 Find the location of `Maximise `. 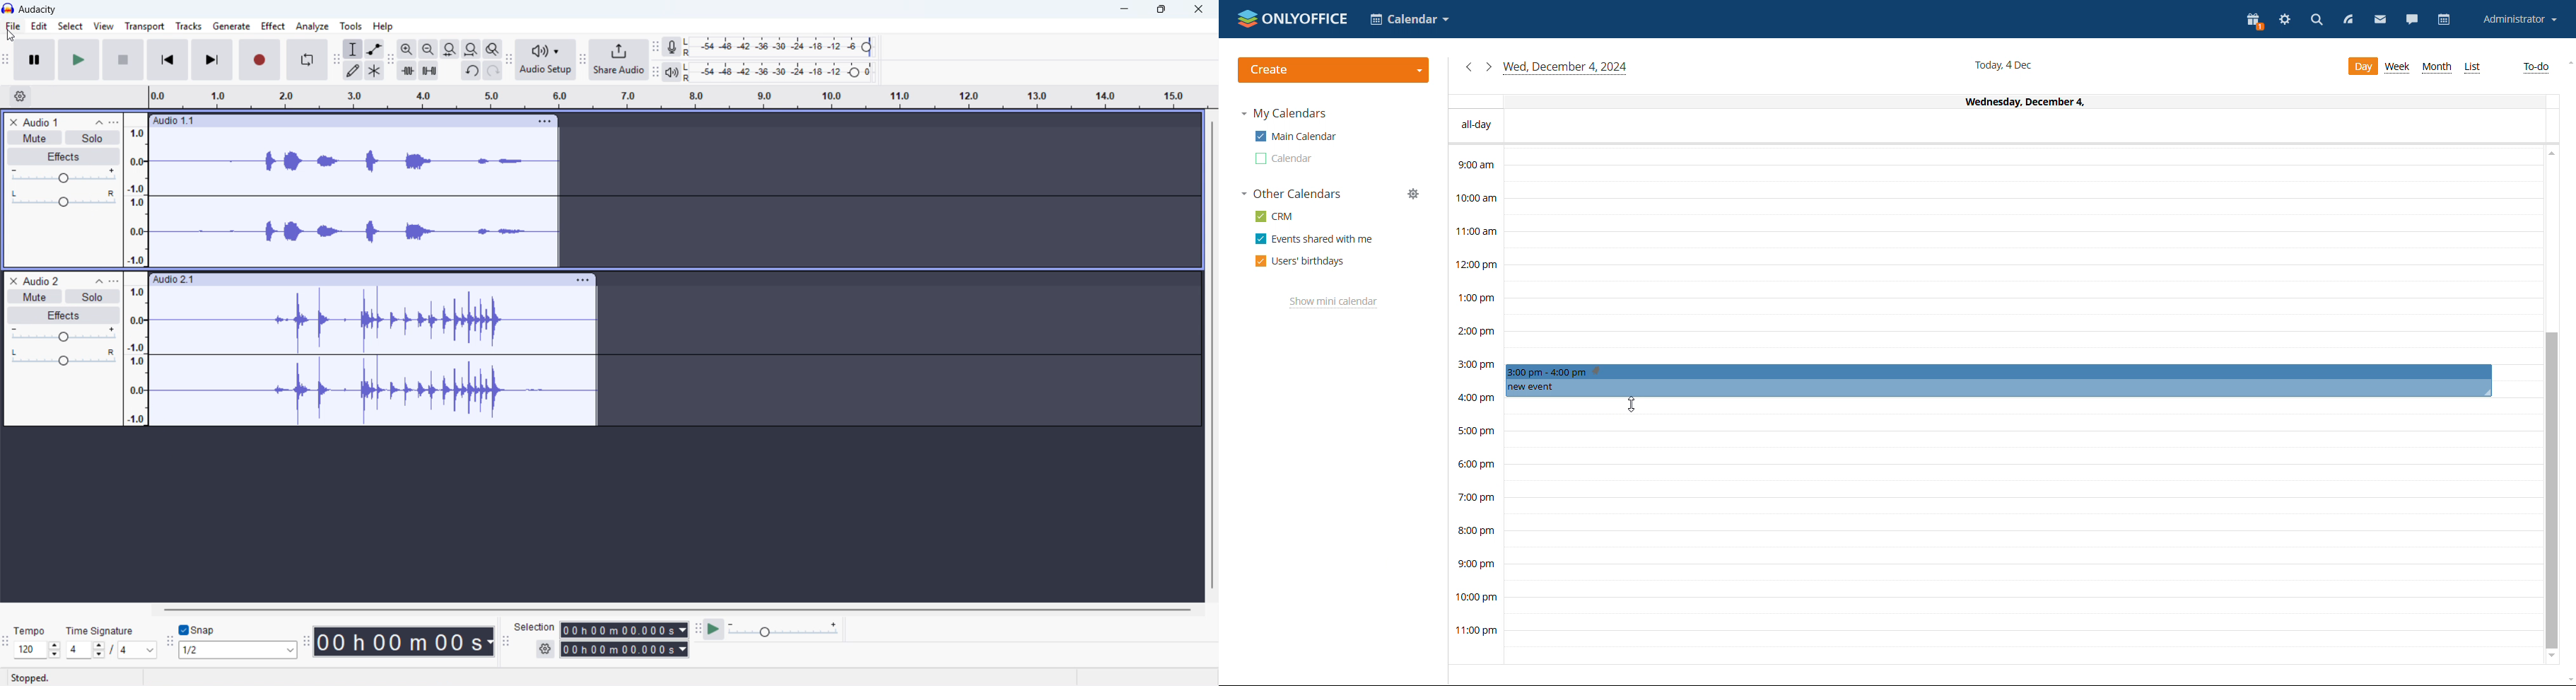

Maximise  is located at coordinates (1160, 10).